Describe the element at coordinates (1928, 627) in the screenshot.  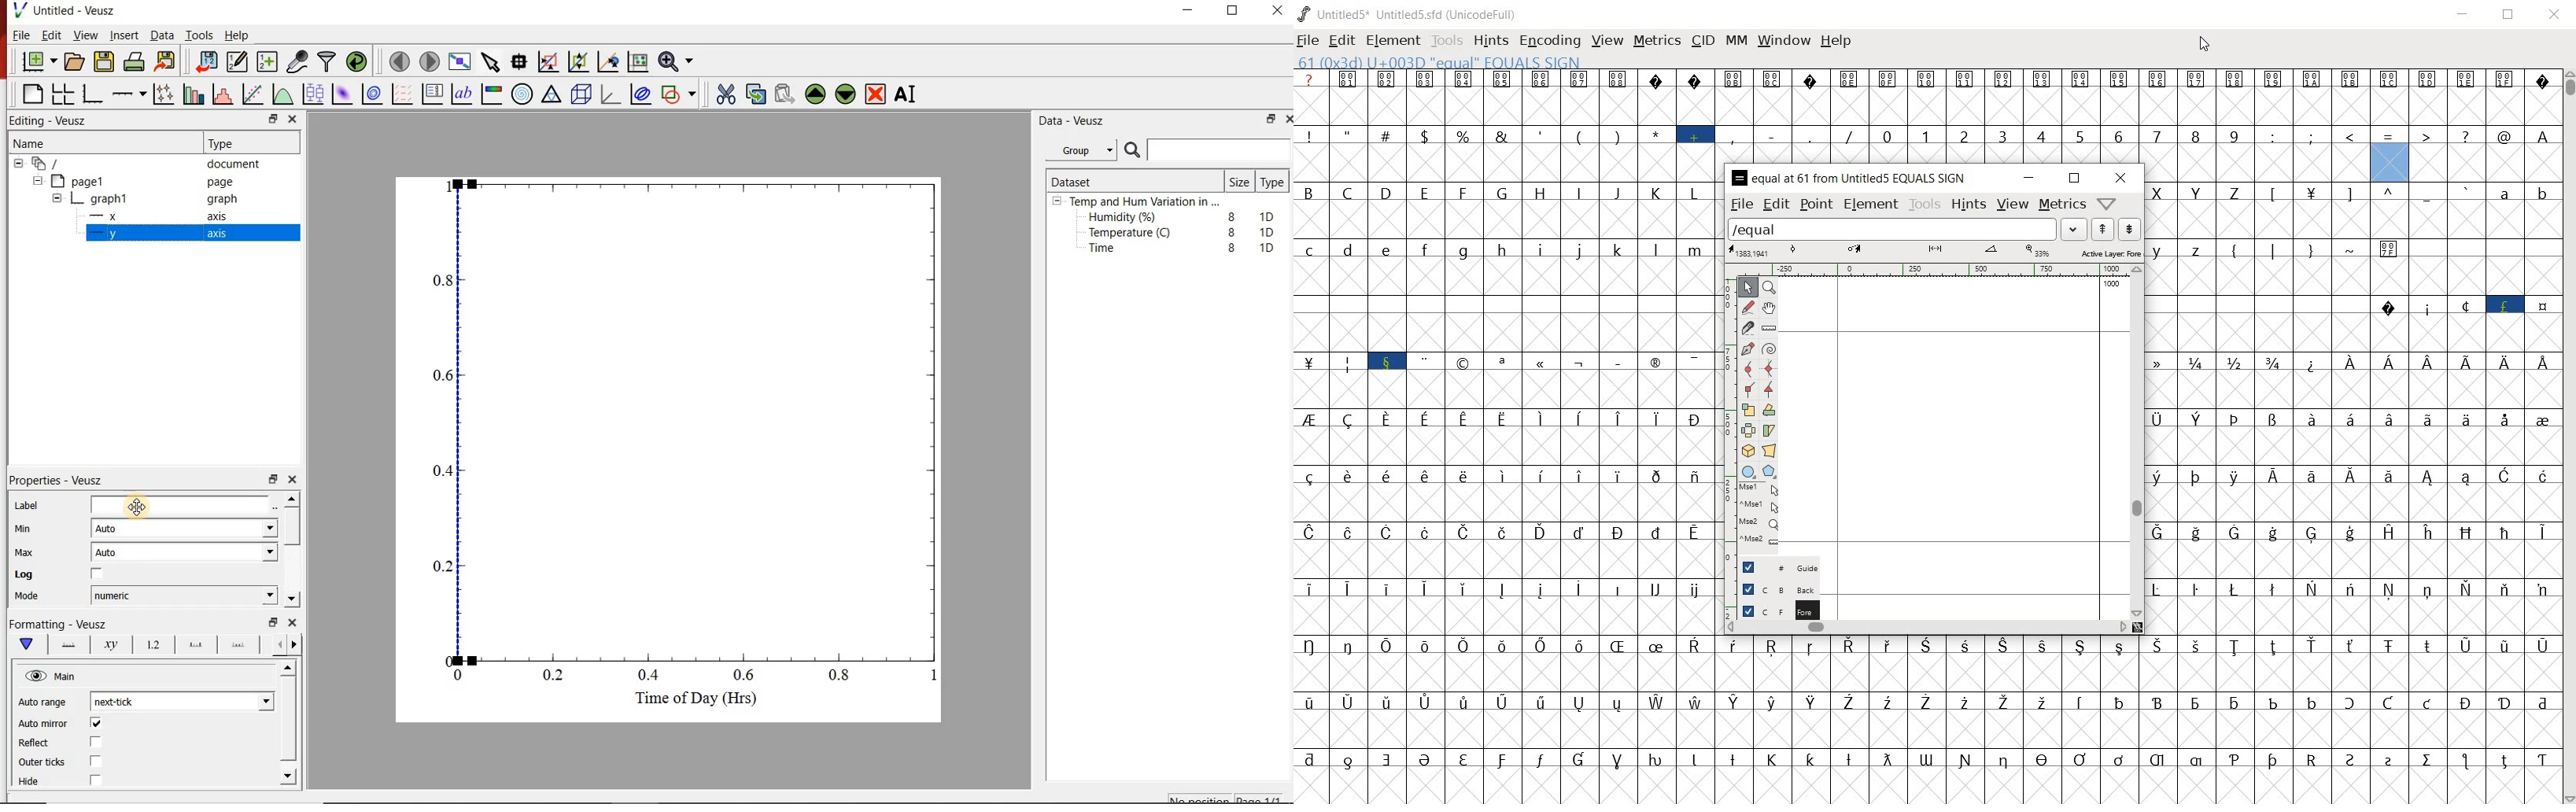
I see `scrollbar` at that location.